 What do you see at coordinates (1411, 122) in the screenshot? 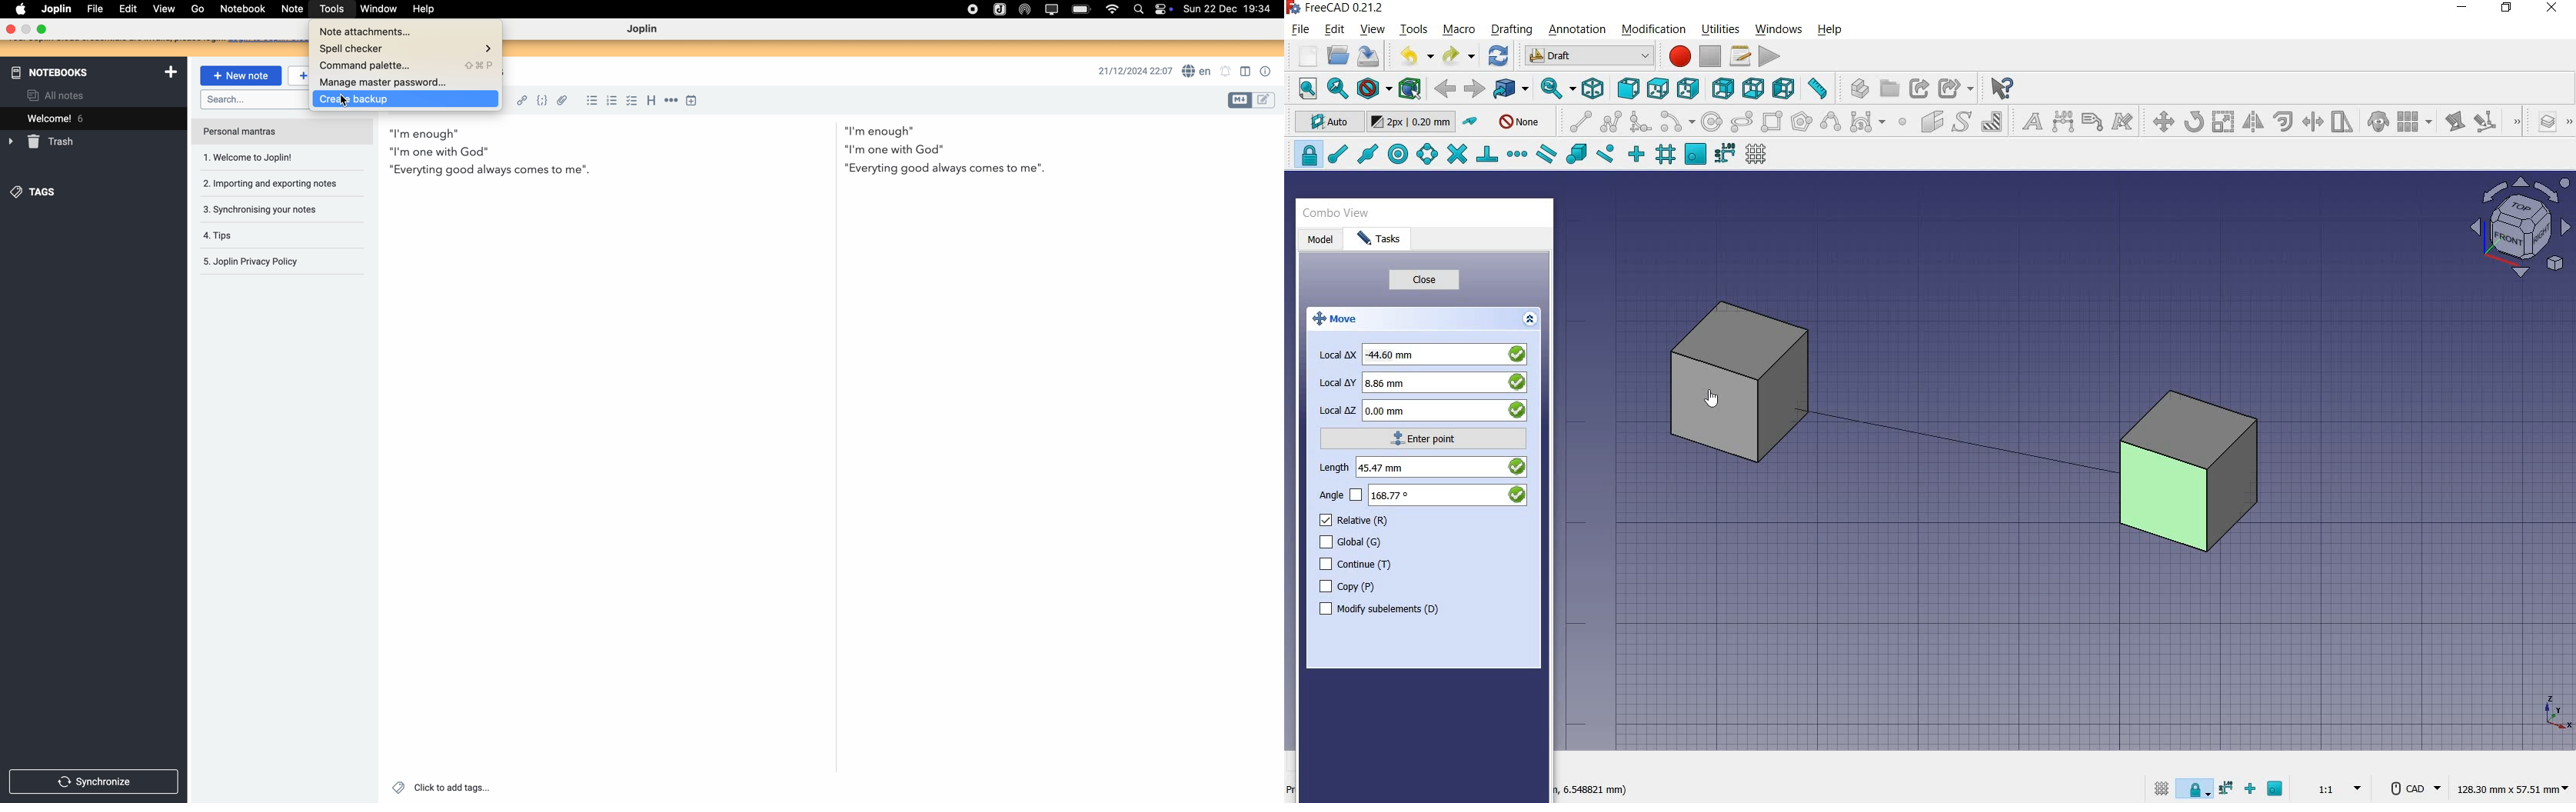
I see `change default size for new objects` at bounding box center [1411, 122].